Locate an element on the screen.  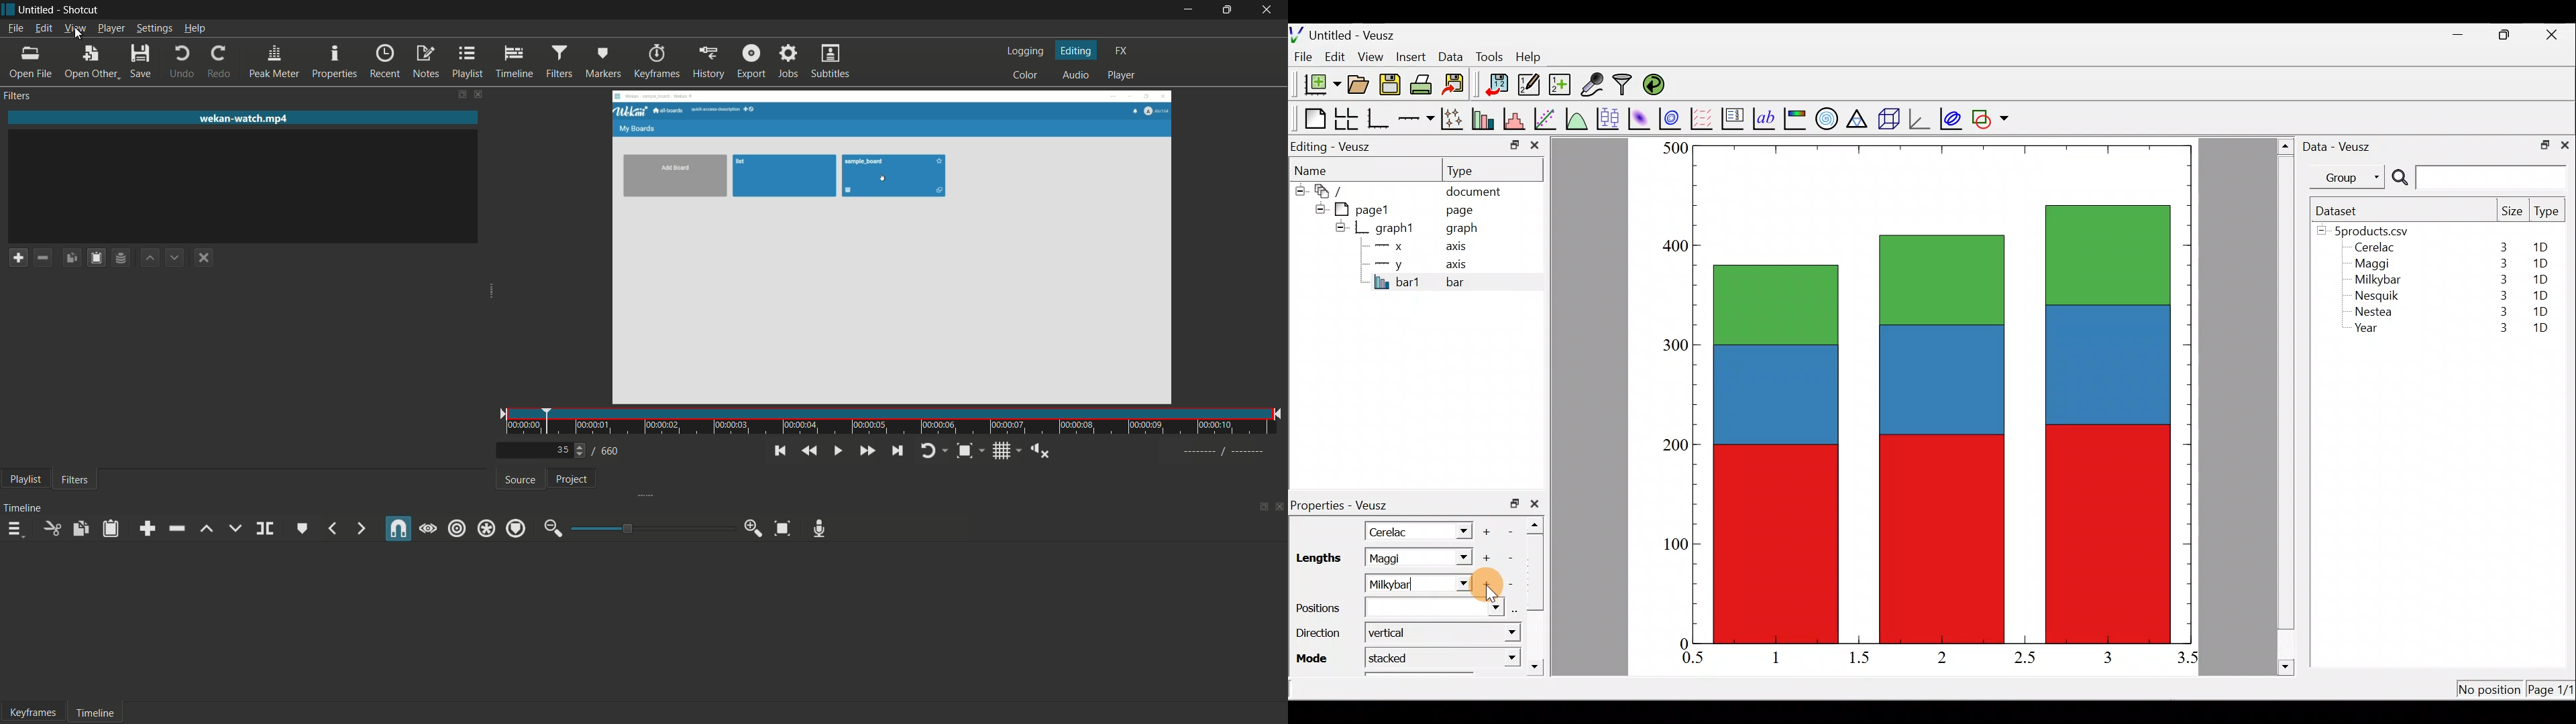
playlist is located at coordinates (466, 62).